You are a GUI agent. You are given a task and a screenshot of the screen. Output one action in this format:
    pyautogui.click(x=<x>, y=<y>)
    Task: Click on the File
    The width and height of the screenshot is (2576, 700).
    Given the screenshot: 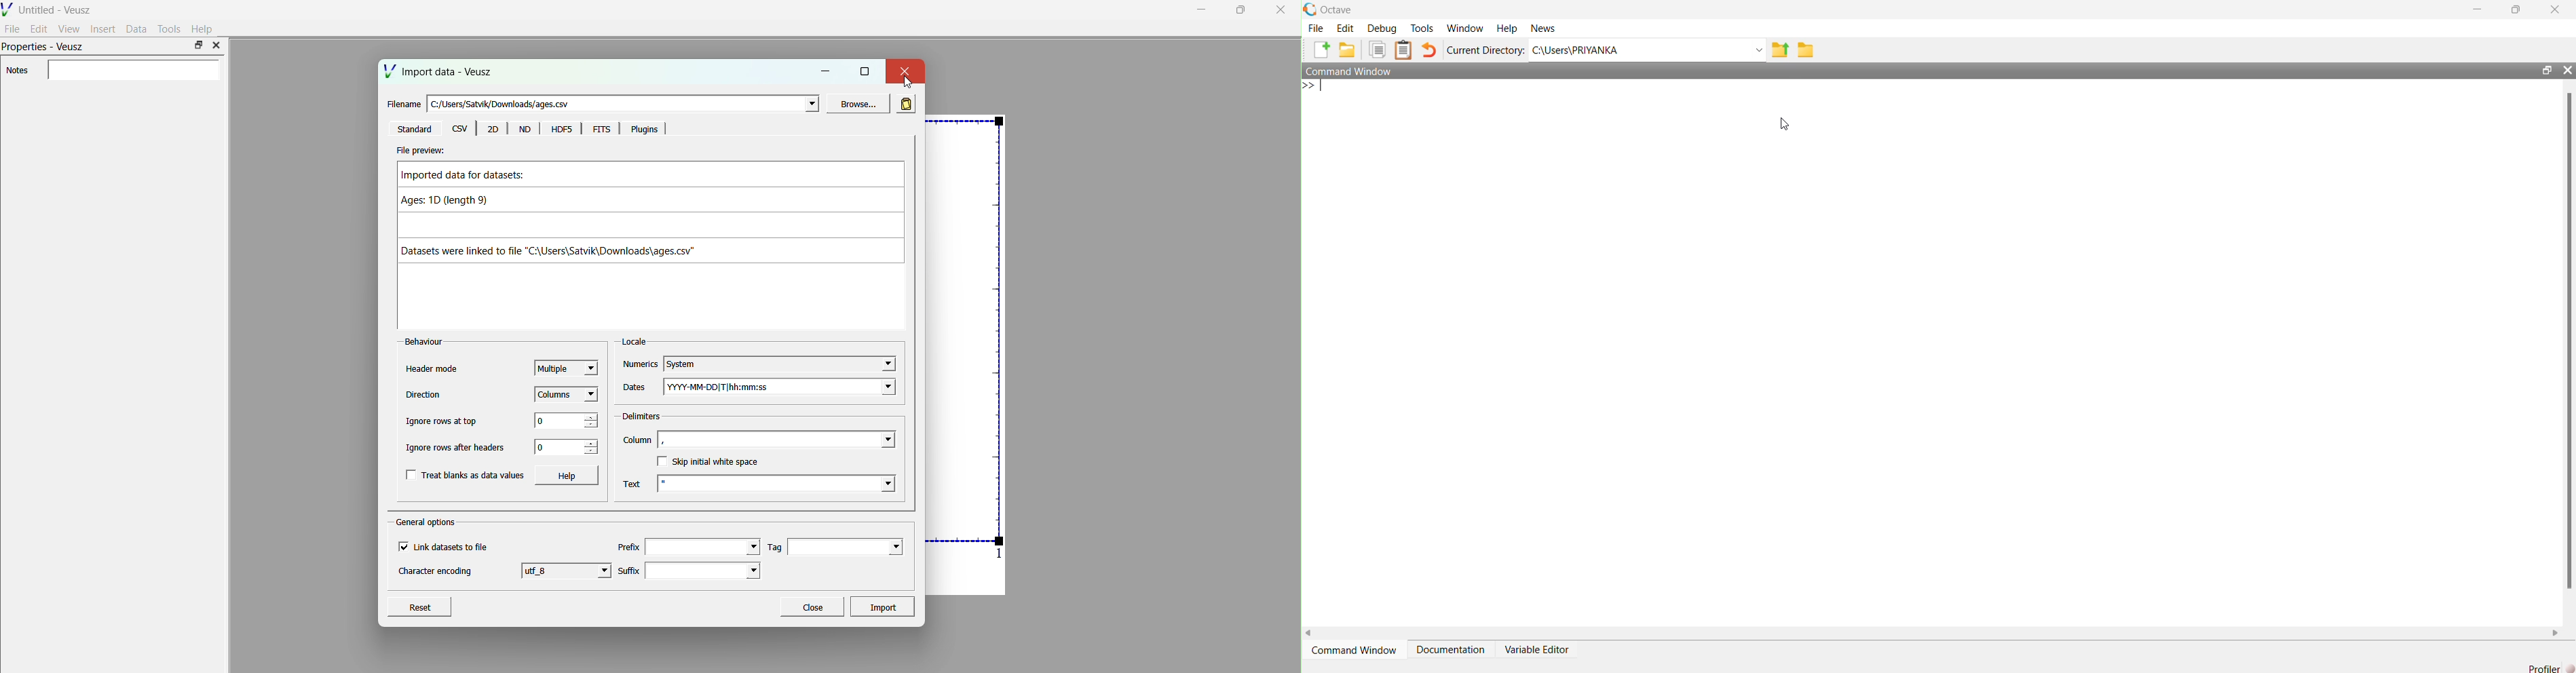 What is the action you would take?
    pyautogui.click(x=1317, y=28)
    